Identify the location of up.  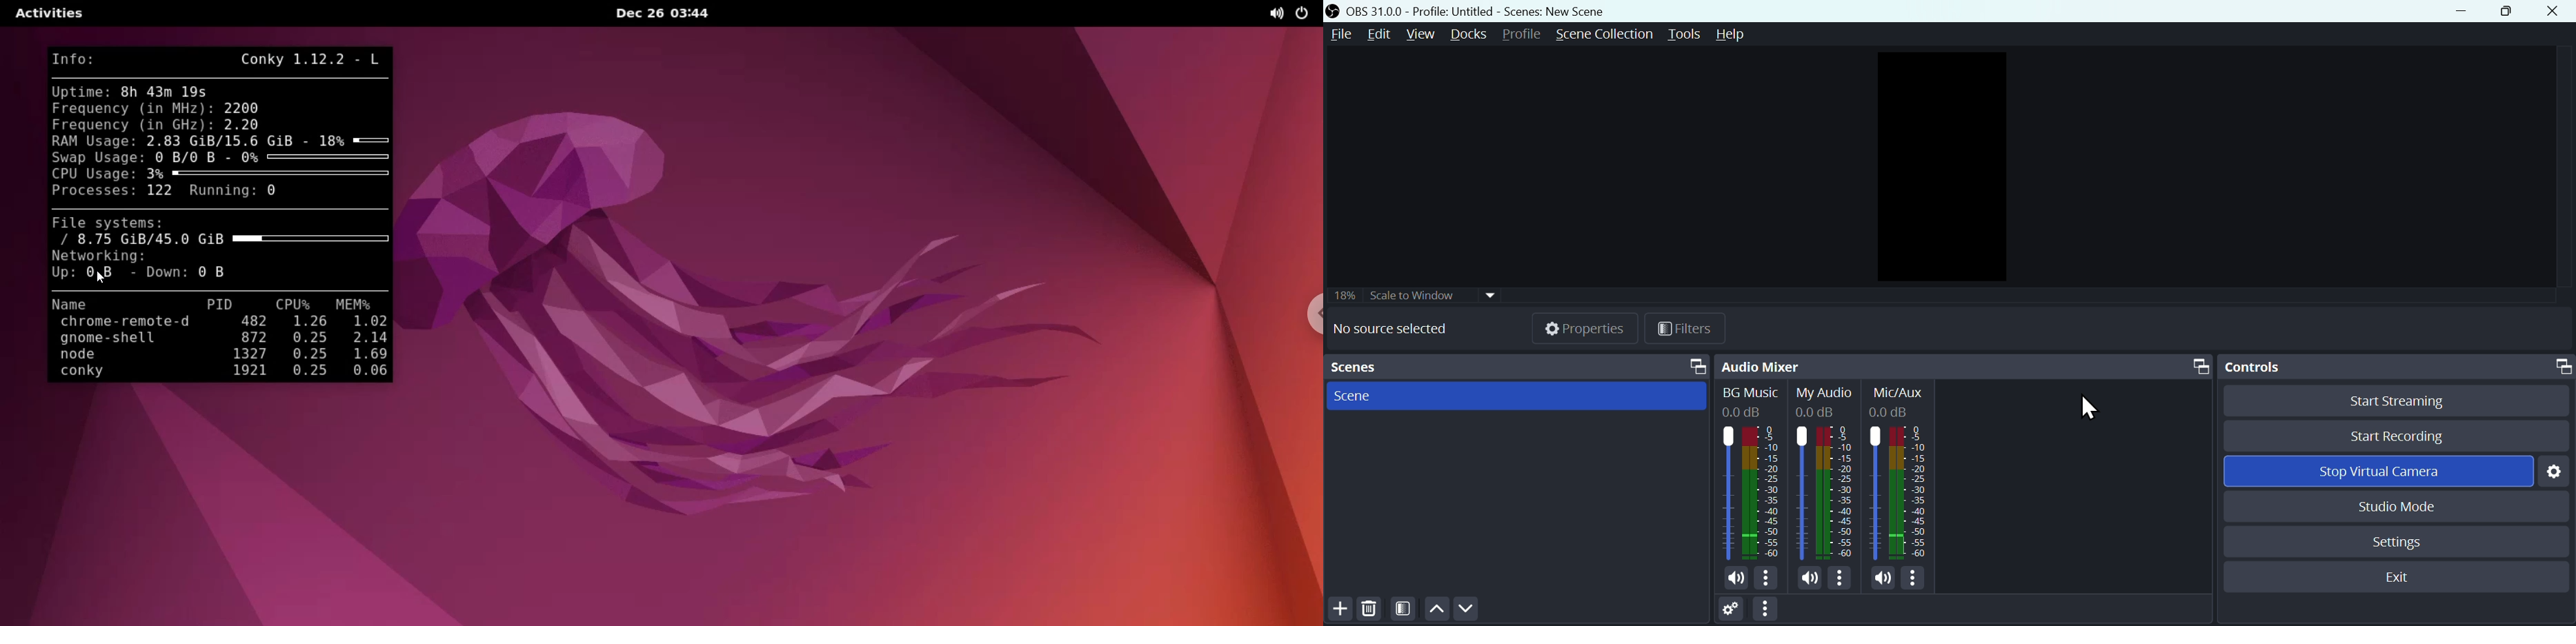
(1435, 609).